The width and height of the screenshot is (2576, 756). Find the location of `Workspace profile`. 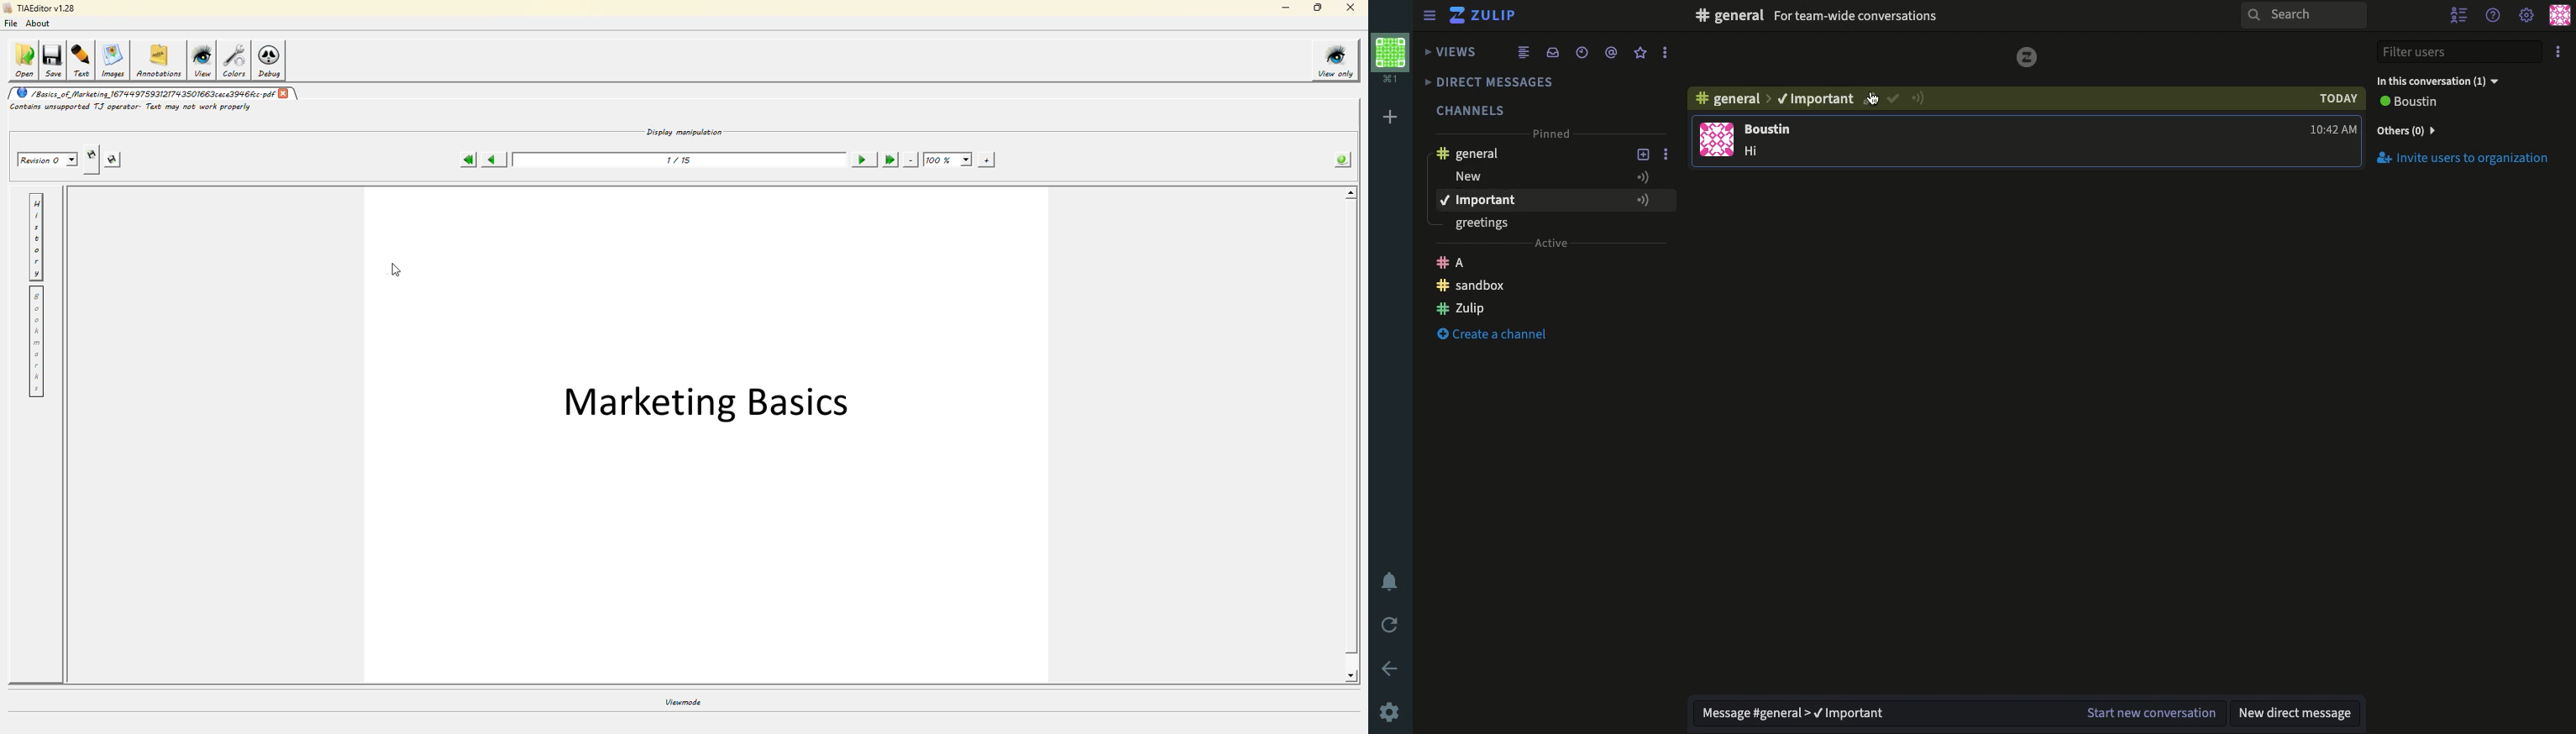

Workspace profile is located at coordinates (1394, 59).